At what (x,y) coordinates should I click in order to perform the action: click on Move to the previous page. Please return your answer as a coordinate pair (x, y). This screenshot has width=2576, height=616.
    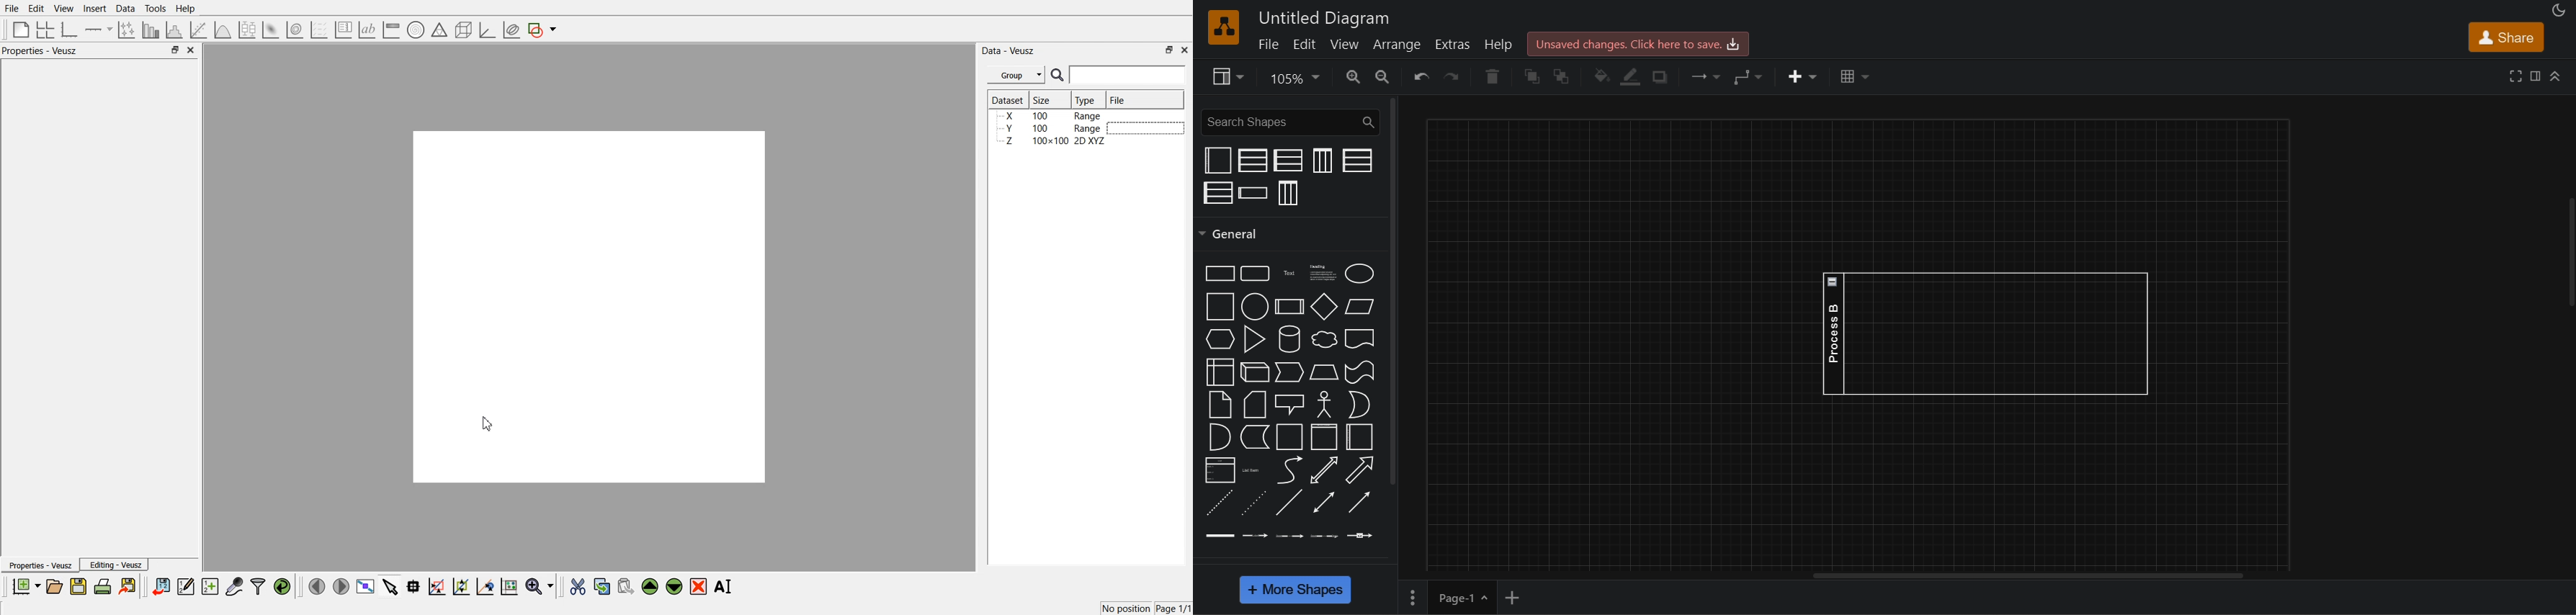
    Looking at the image, I should click on (317, 586).